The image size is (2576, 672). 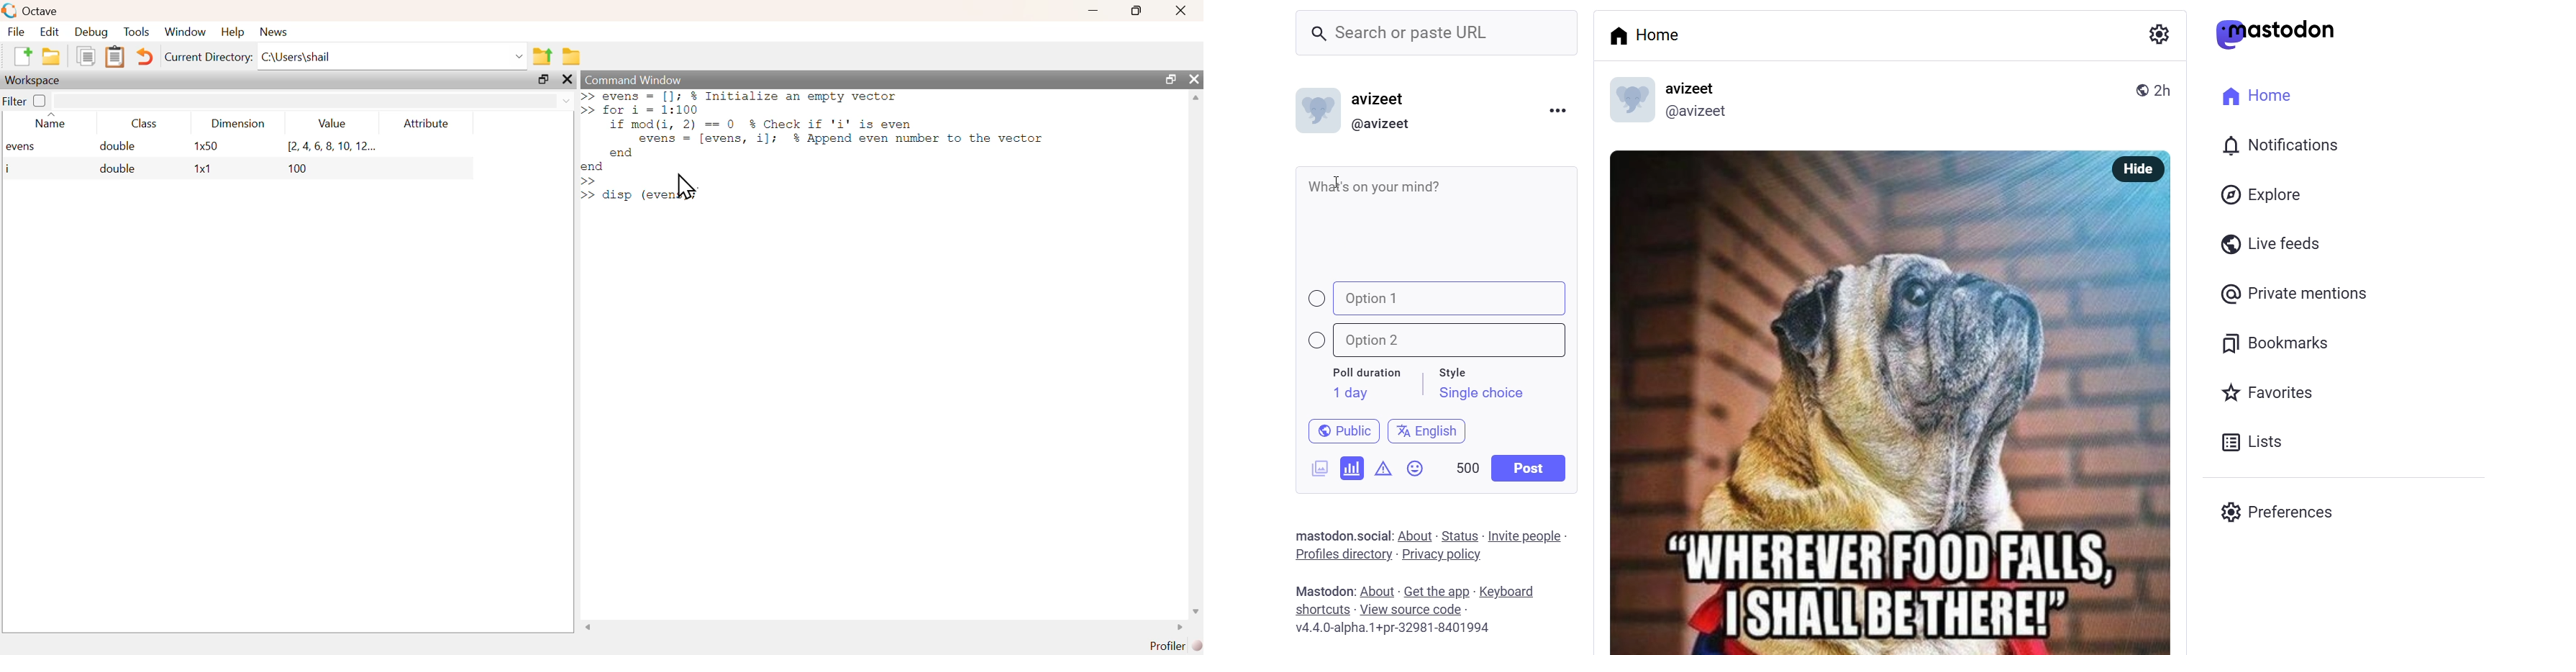 I want to click on @avizeet, so click(x=1696, y=114).